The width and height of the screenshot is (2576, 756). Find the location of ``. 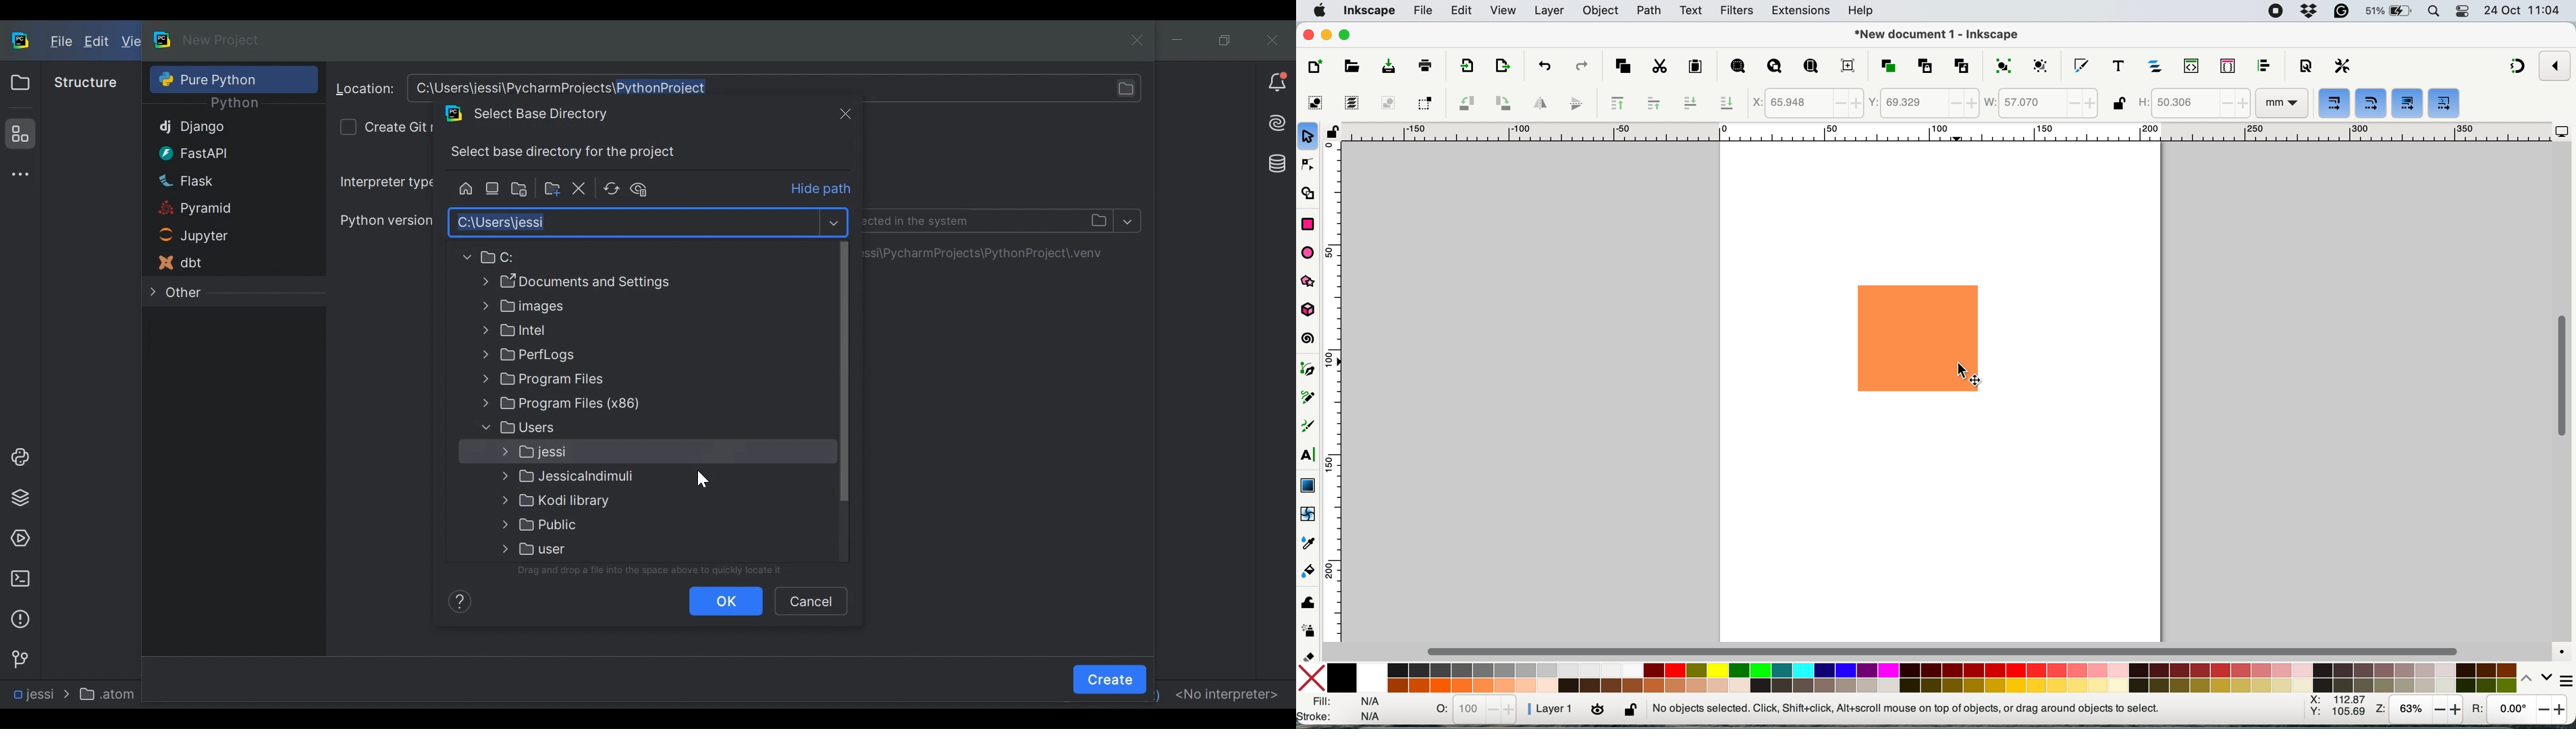

 is located at coordinates (591, 381).